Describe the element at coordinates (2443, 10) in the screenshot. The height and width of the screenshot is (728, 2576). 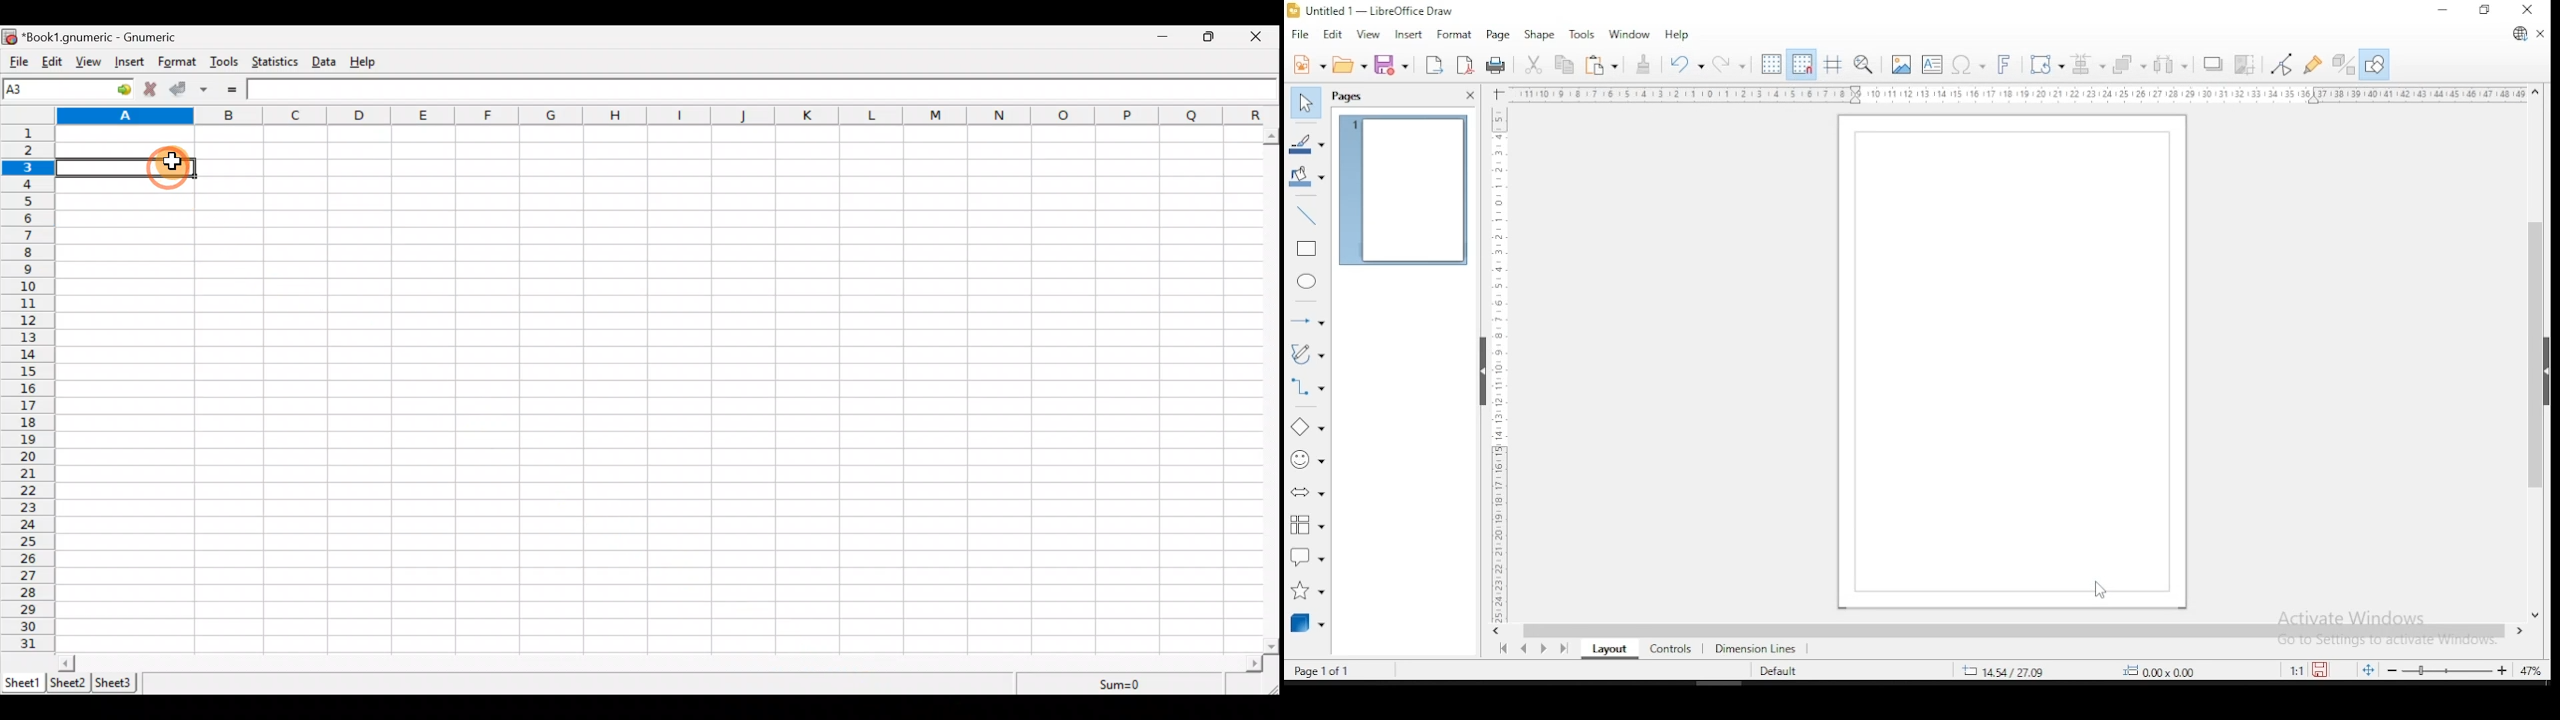
I see `minimize` at that location.